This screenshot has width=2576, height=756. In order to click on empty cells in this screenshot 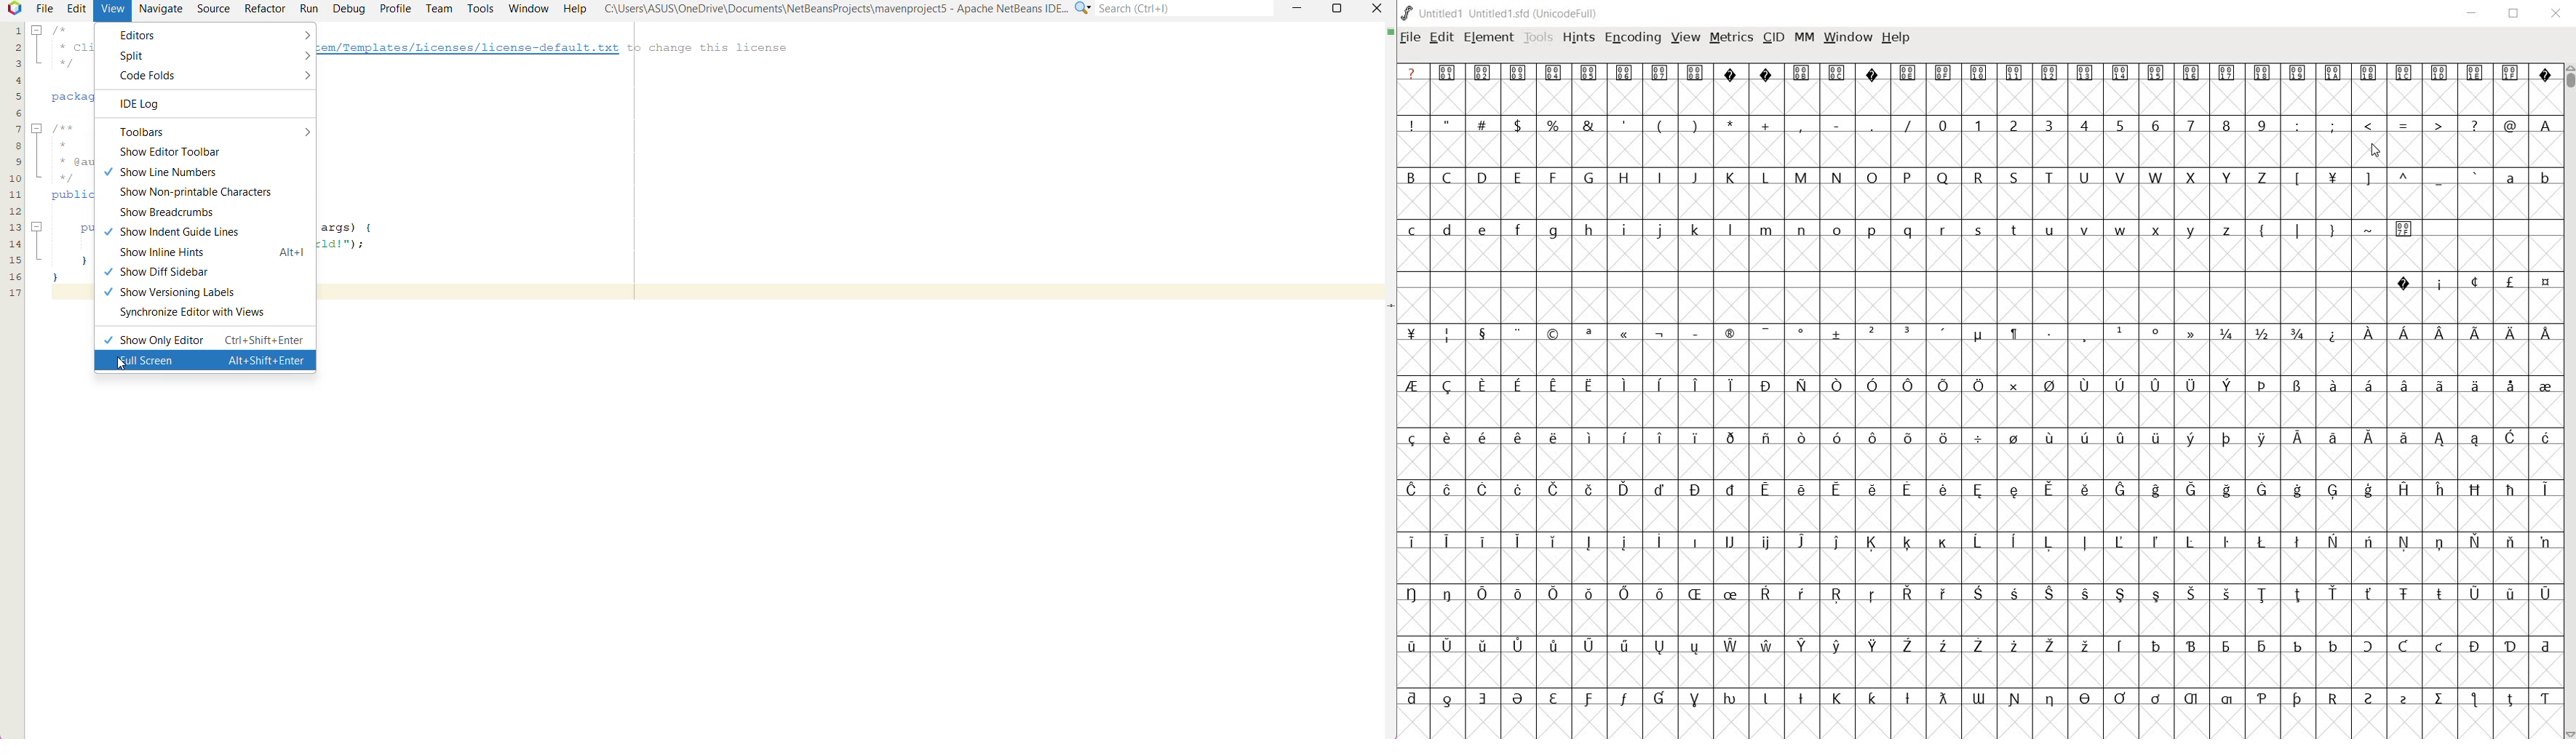, I will do `click(1979, 255)`.